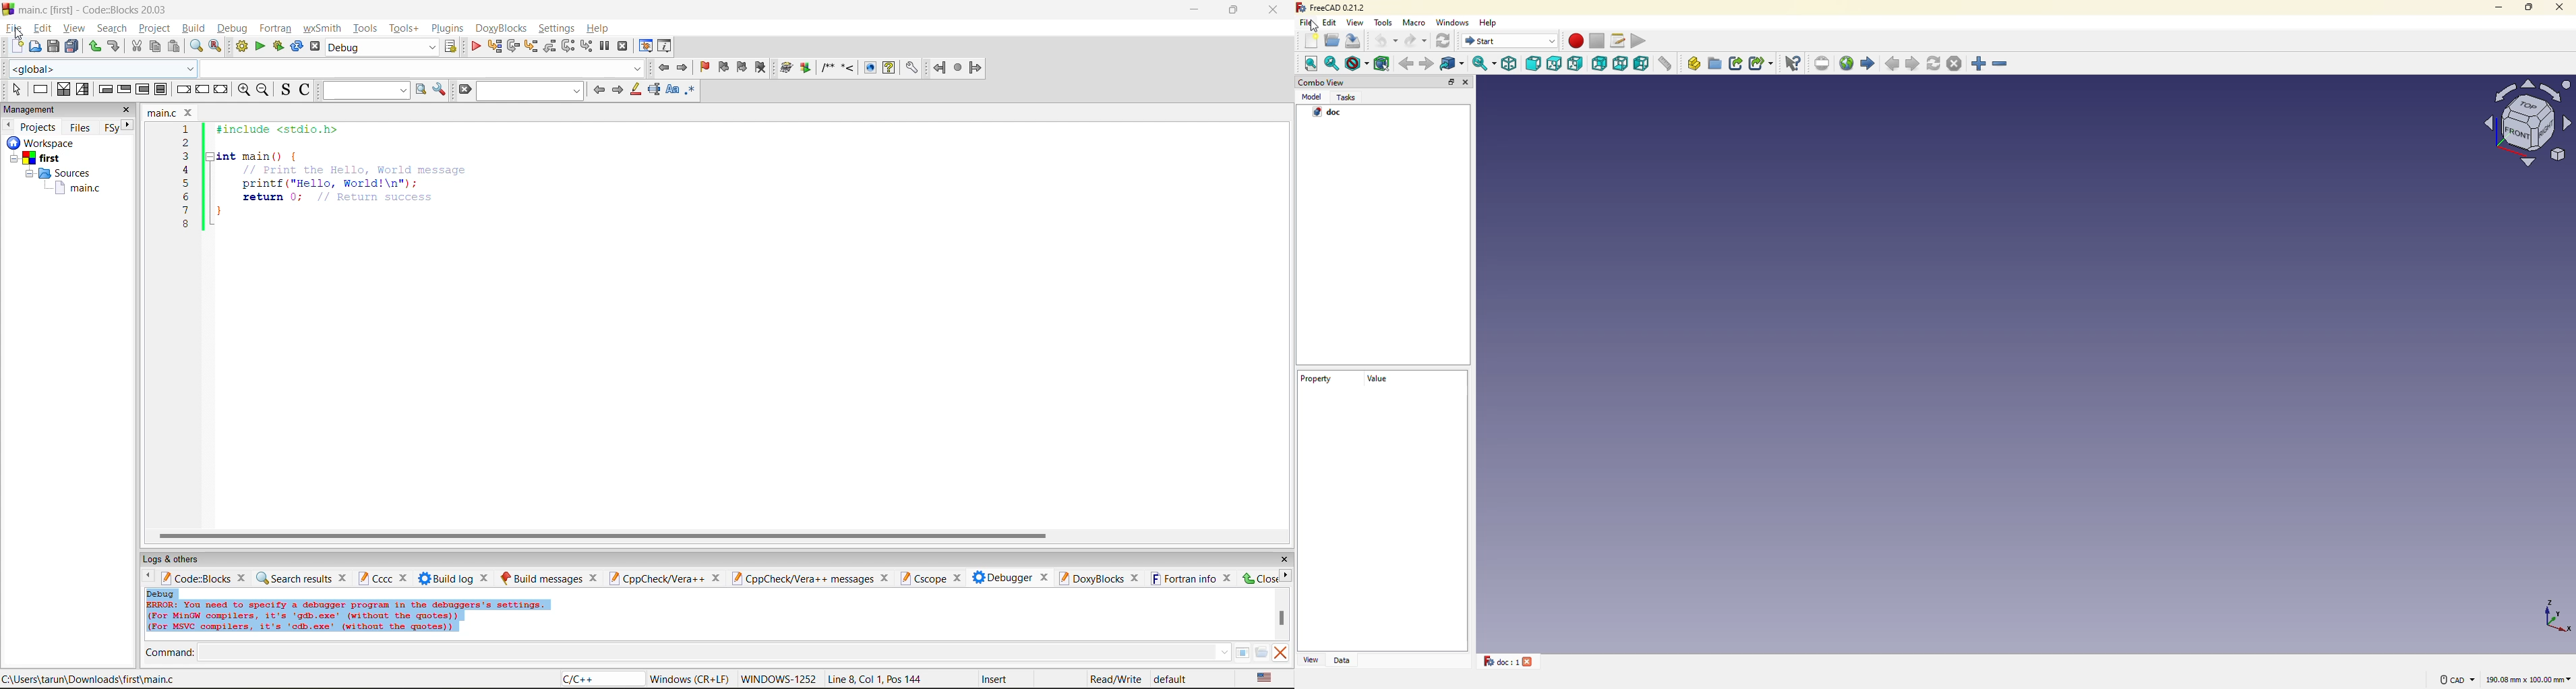 This screenshot has height=700, width=2576. I want to click on measure distance, so click(1668, 65).